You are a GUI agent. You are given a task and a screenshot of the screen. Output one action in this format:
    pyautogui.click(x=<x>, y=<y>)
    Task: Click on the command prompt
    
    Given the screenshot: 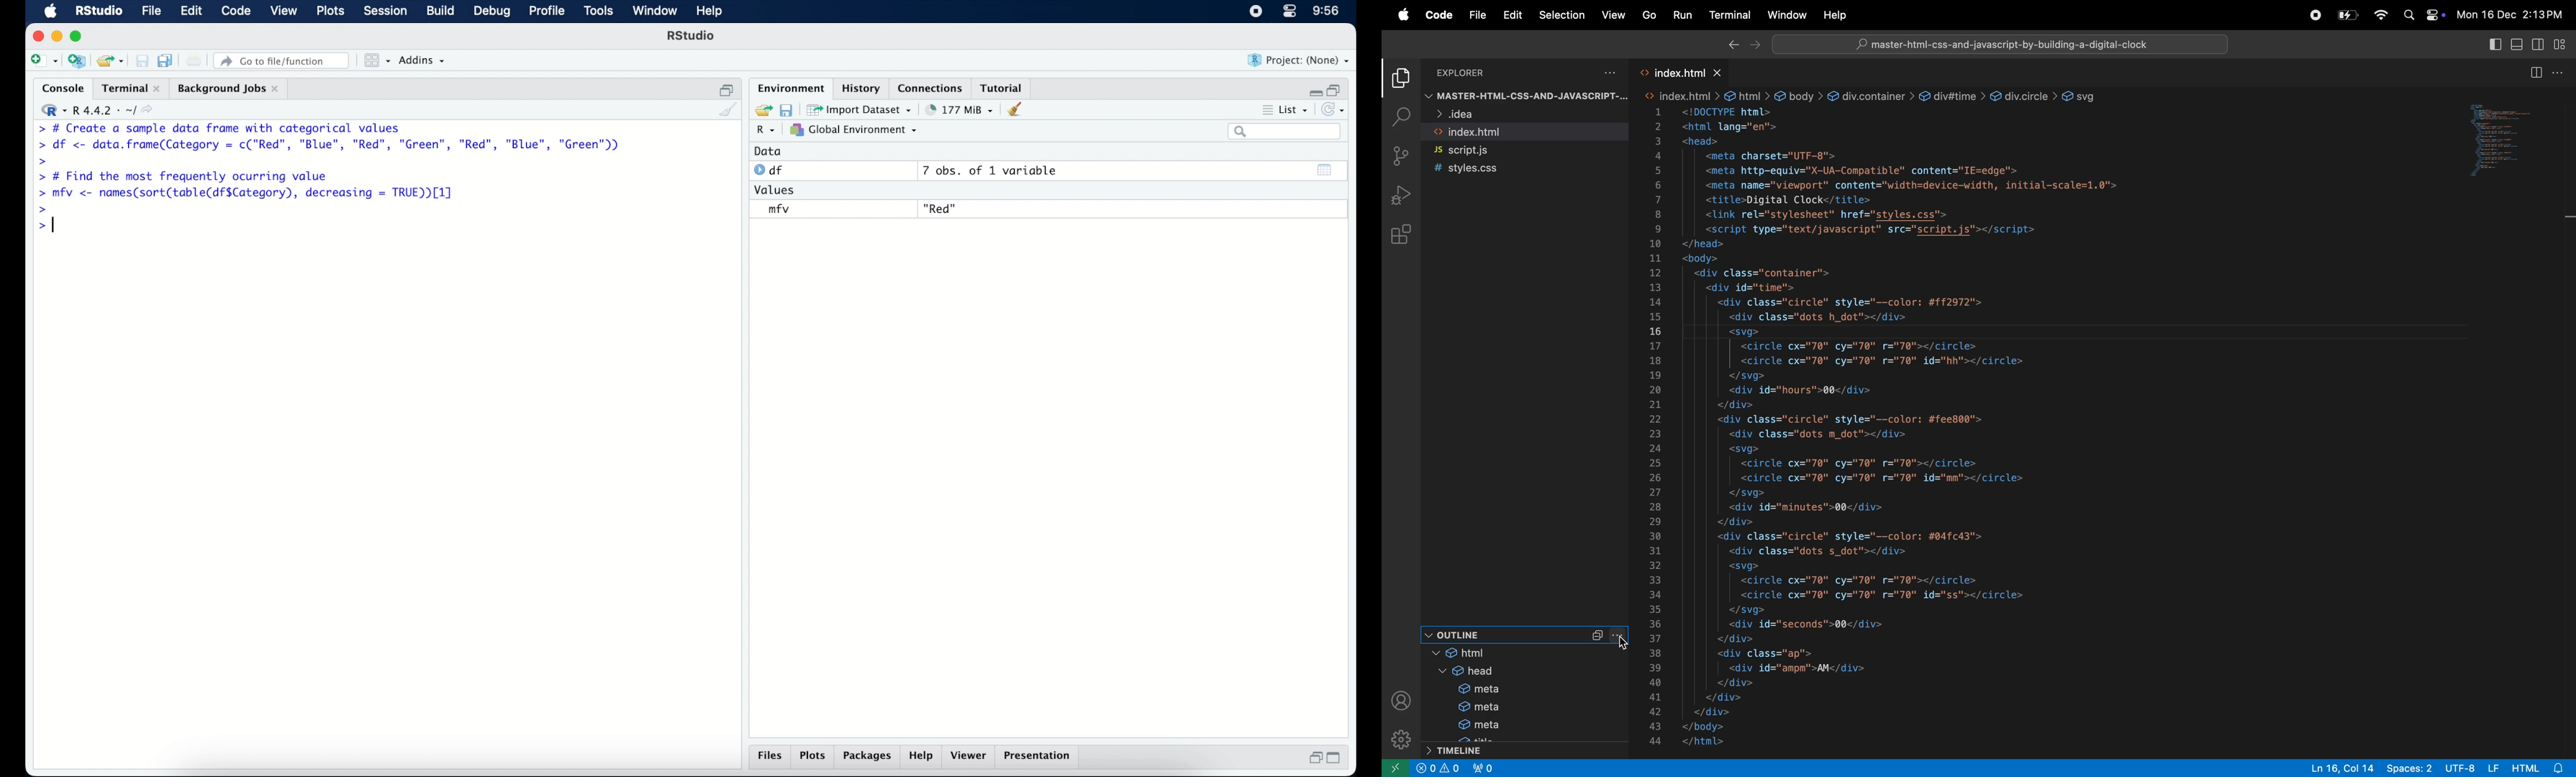 What is the action you would take?
    pyautogui.click(x=43, y=226)
    